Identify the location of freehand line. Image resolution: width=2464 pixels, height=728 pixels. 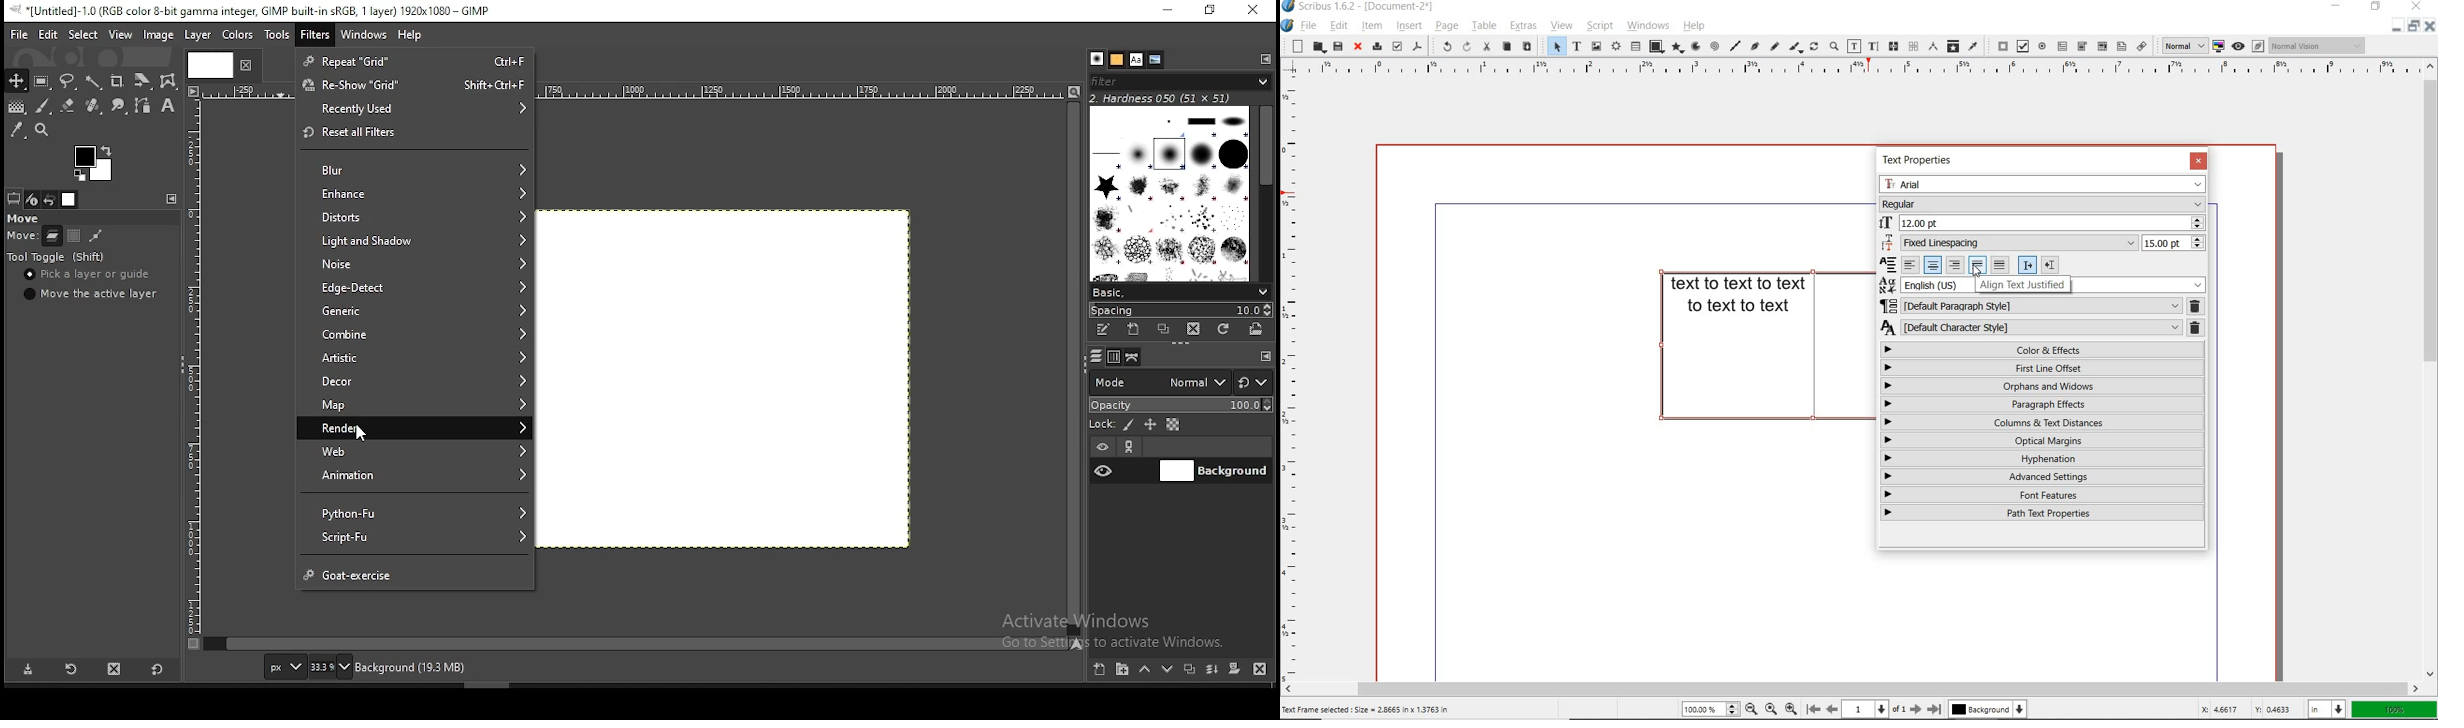
(1773, 46).